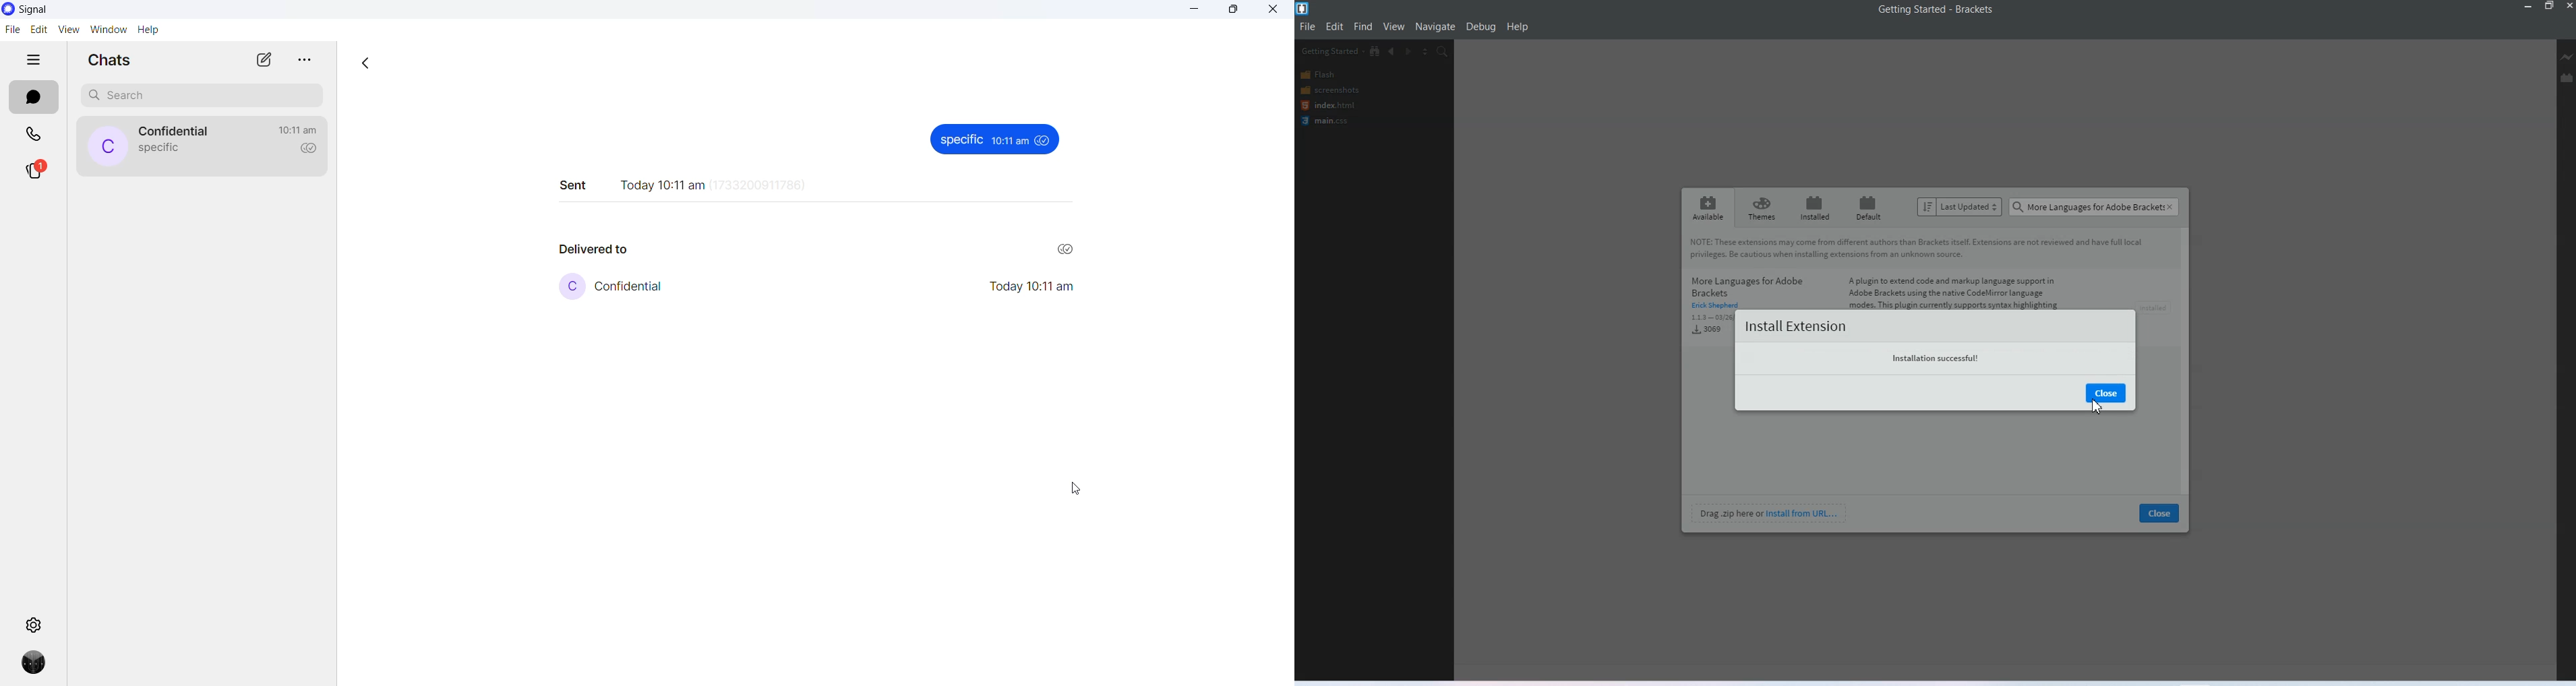 This screenshot has height=700, width=2576. I want to click on chats heading, so click(107, 60).